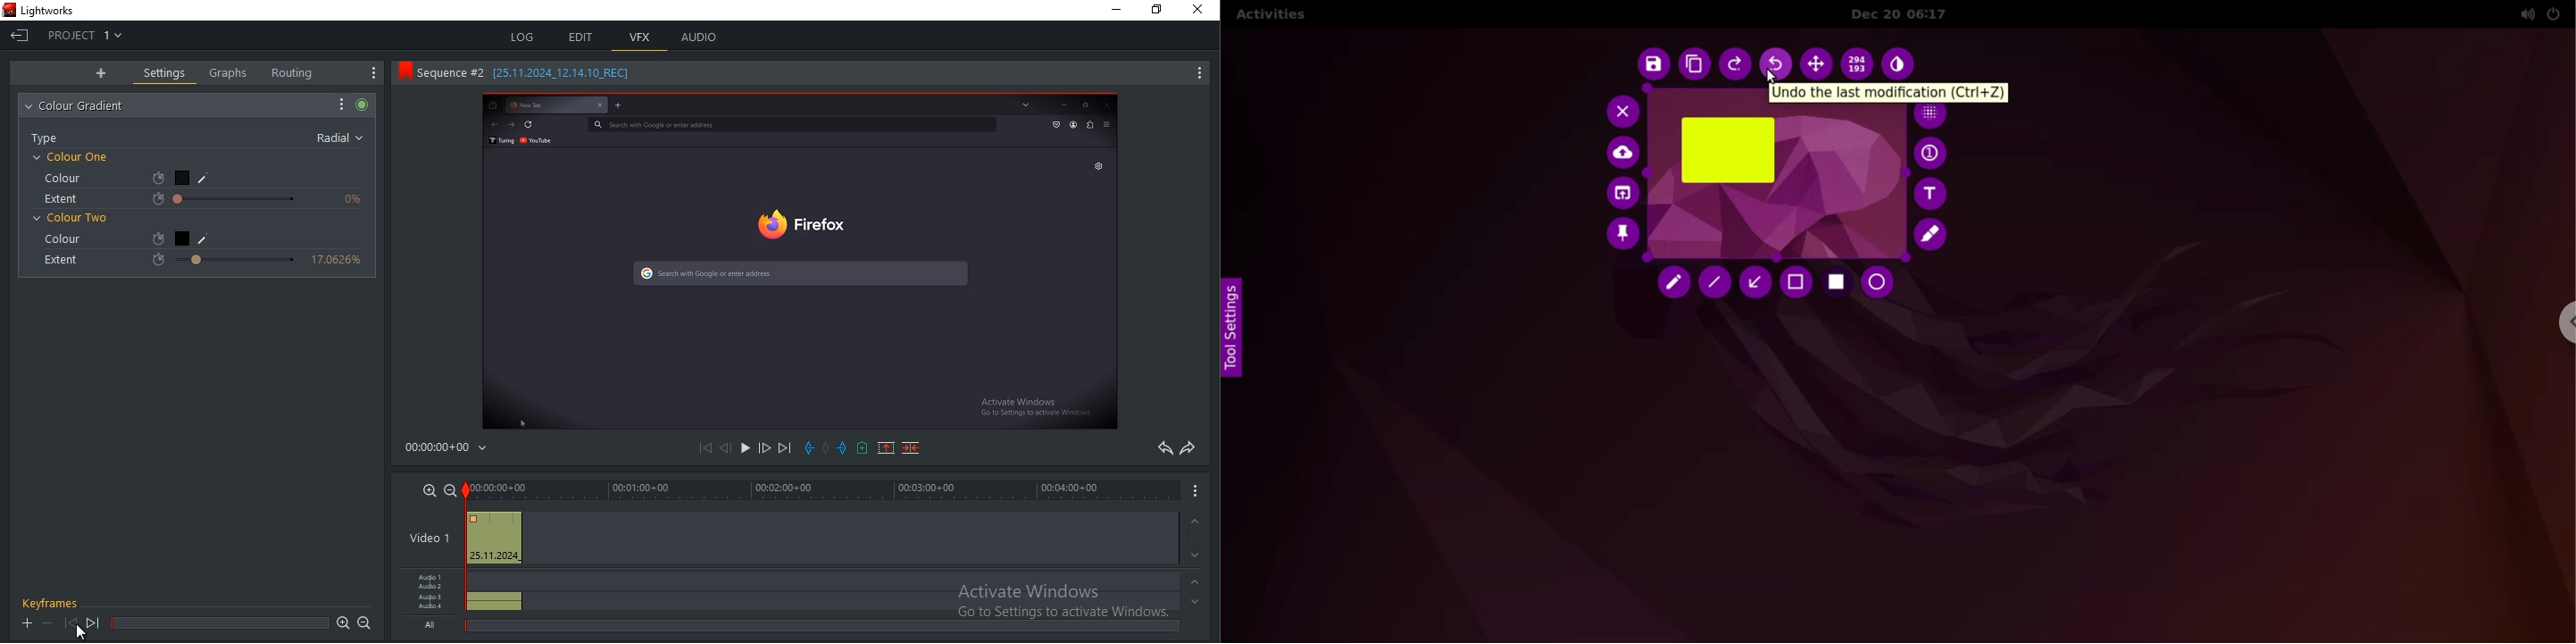 The width and height of the screenshot is (2576, 644). Describe the element at coordinates (212, 238) in the screenshot. I see `color picker` at that location.